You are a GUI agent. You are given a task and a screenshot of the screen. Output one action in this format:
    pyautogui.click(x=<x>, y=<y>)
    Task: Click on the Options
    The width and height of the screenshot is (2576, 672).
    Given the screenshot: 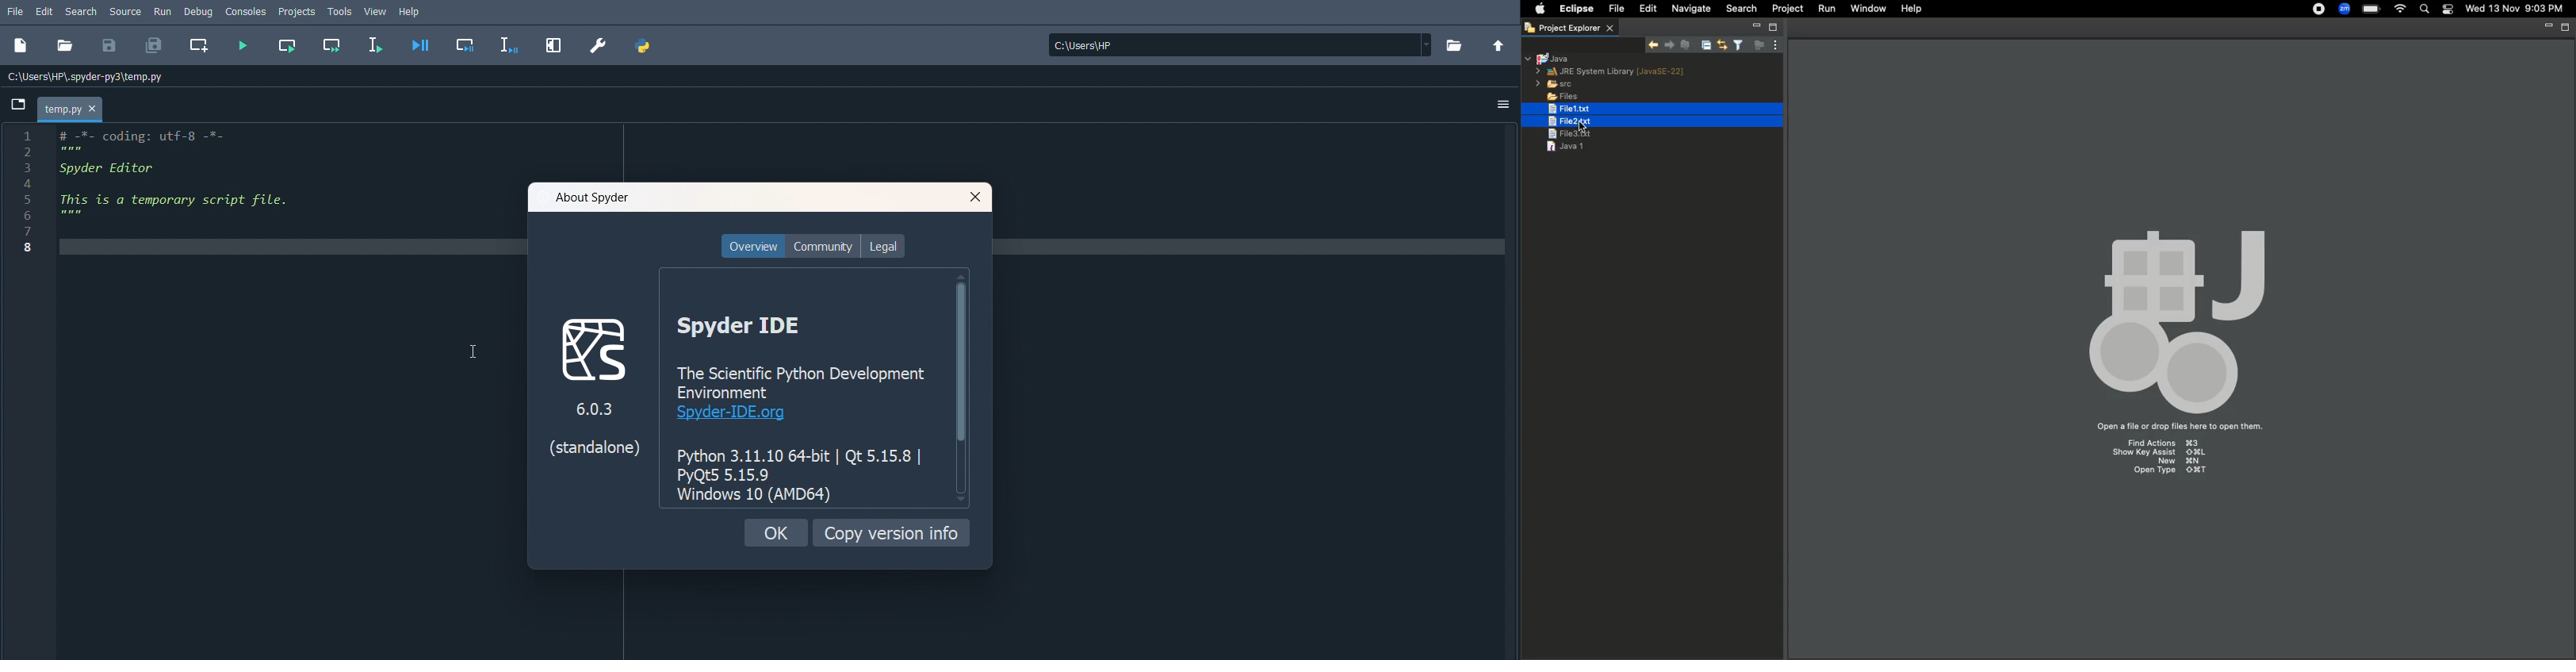 What is the action you would take?
    pyautogui.click(x=1504, y=105)
    